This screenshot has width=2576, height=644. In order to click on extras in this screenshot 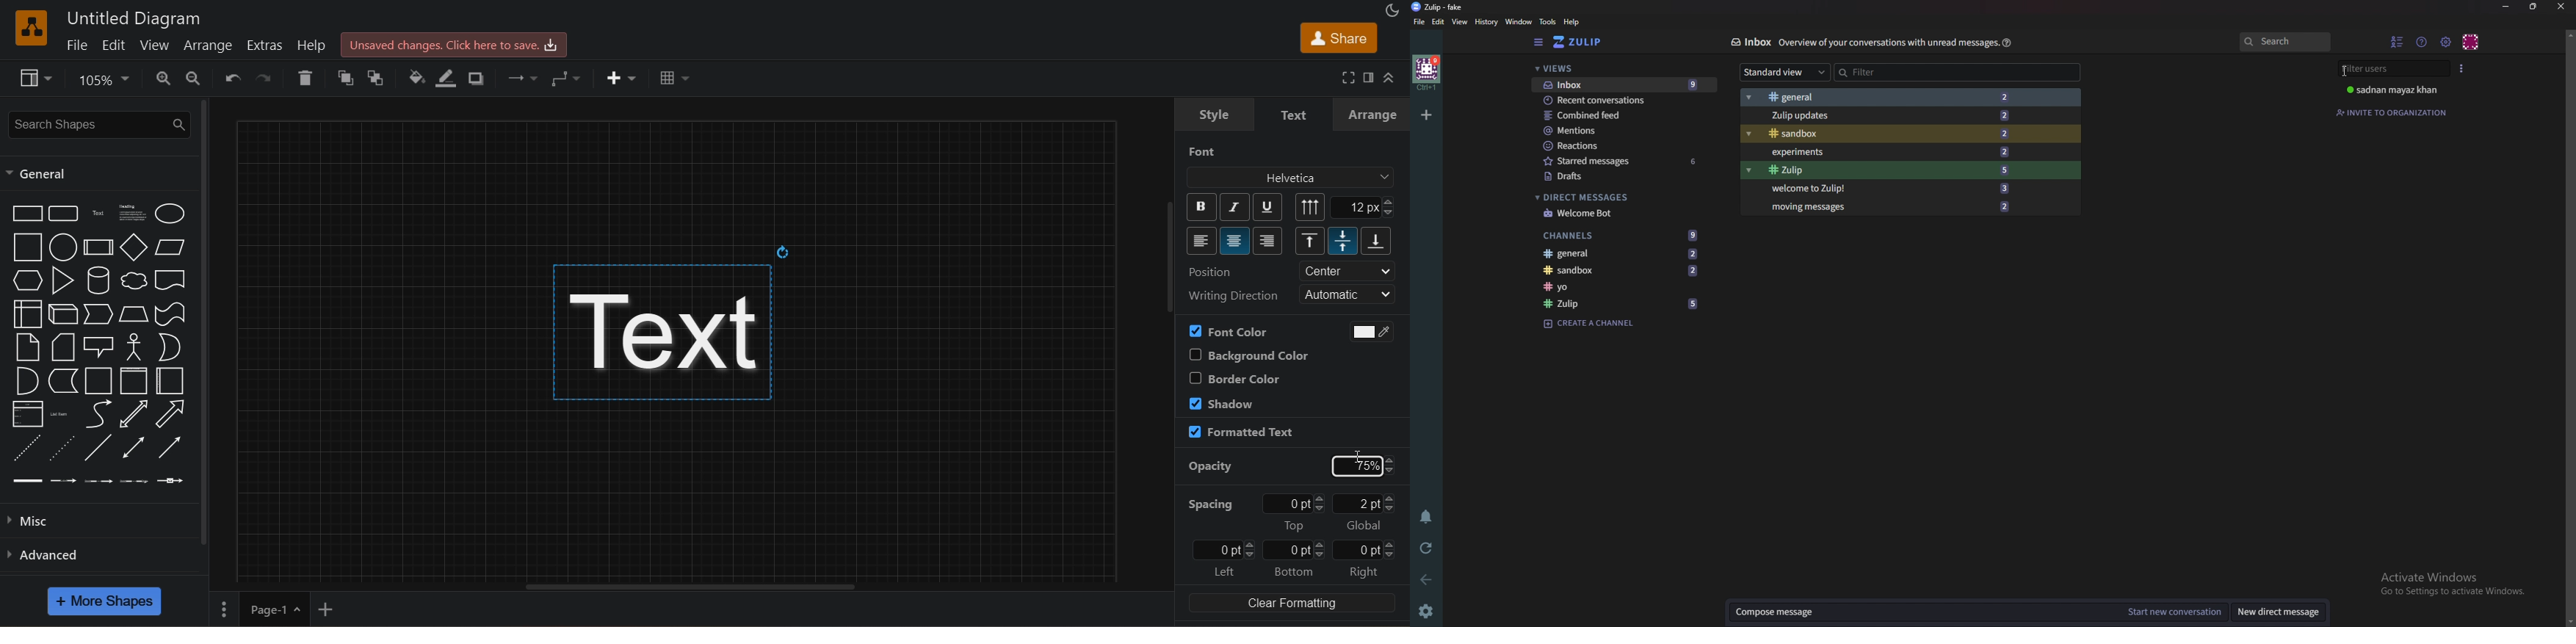, I will do `click(263, 44)`.